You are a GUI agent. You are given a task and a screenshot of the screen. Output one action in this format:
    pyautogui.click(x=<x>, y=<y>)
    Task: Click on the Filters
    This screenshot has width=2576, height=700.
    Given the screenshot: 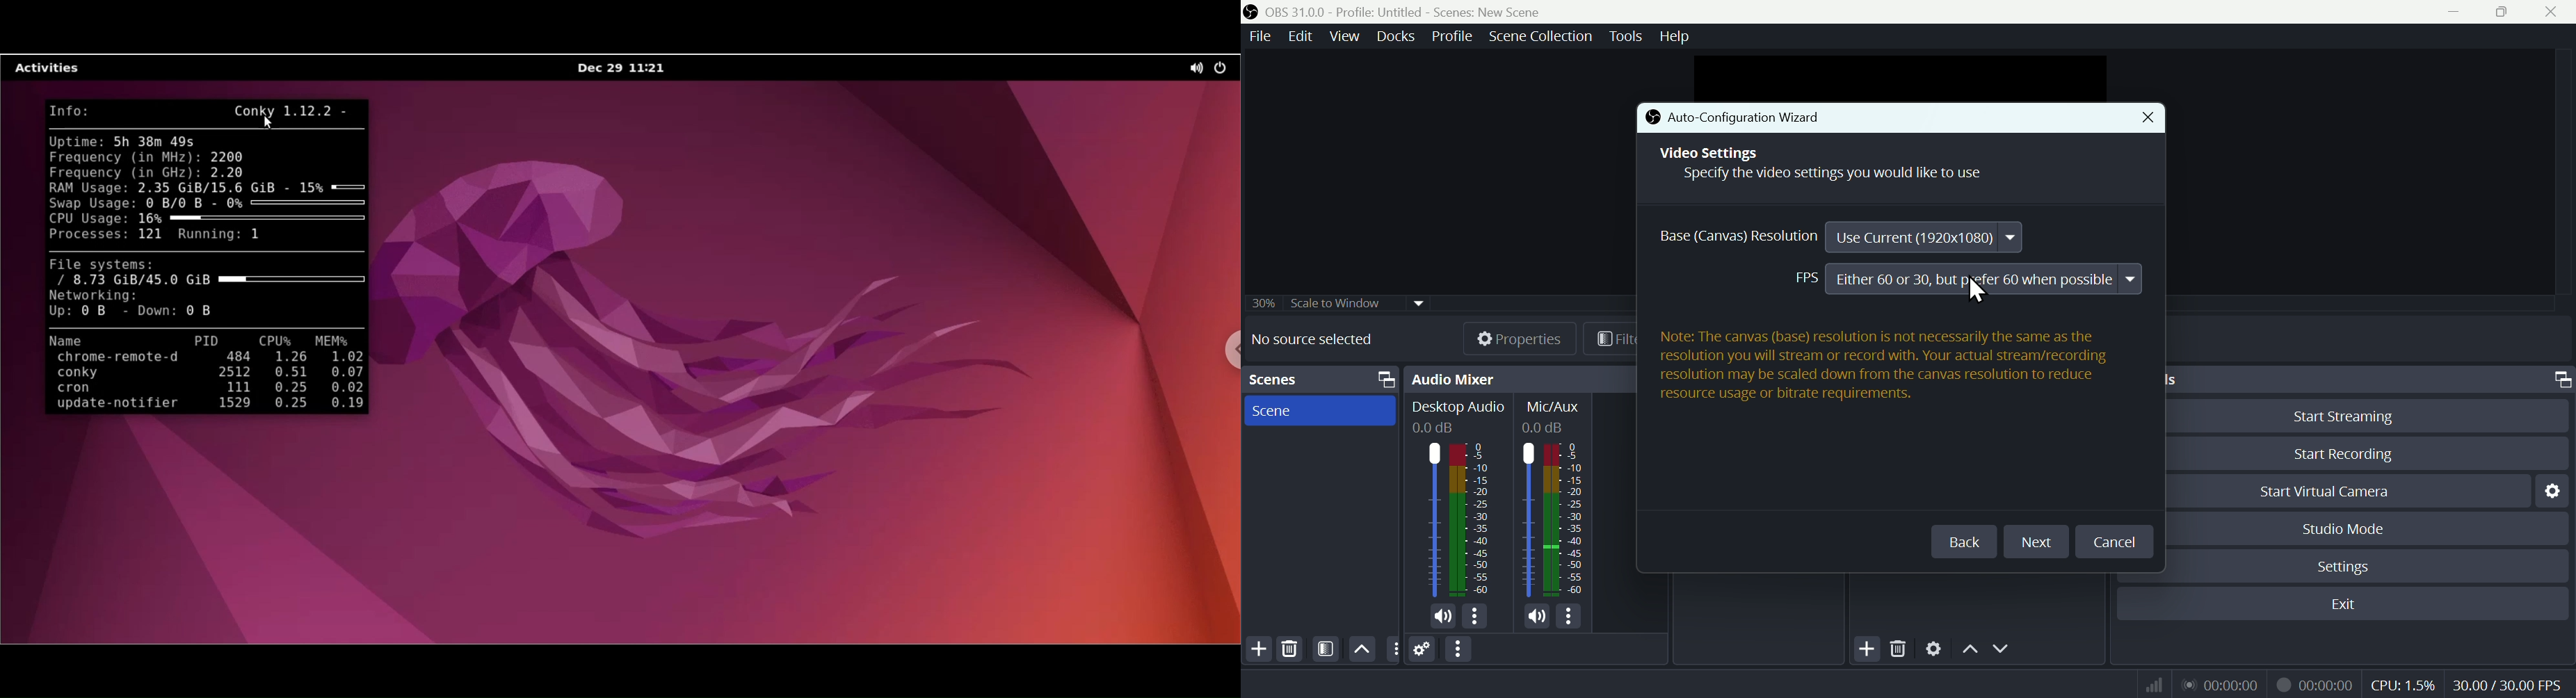 What is the action you would take?
    pyautogui.click(x=1611, y=338)
    